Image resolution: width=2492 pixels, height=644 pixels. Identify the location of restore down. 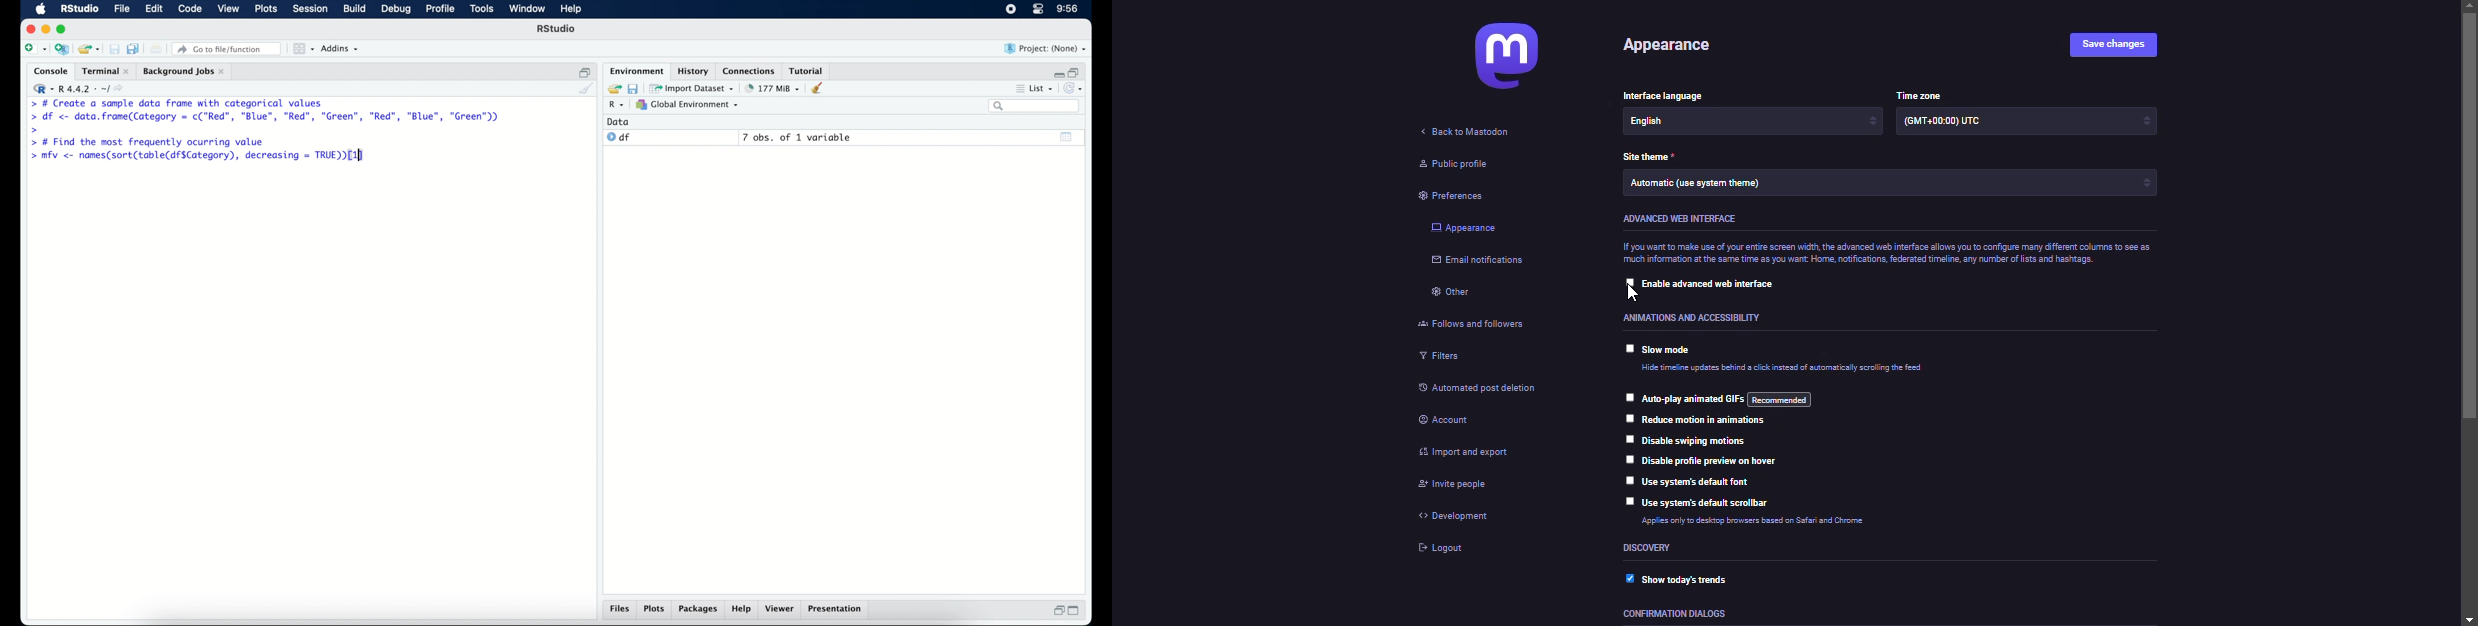
(1078, 71).